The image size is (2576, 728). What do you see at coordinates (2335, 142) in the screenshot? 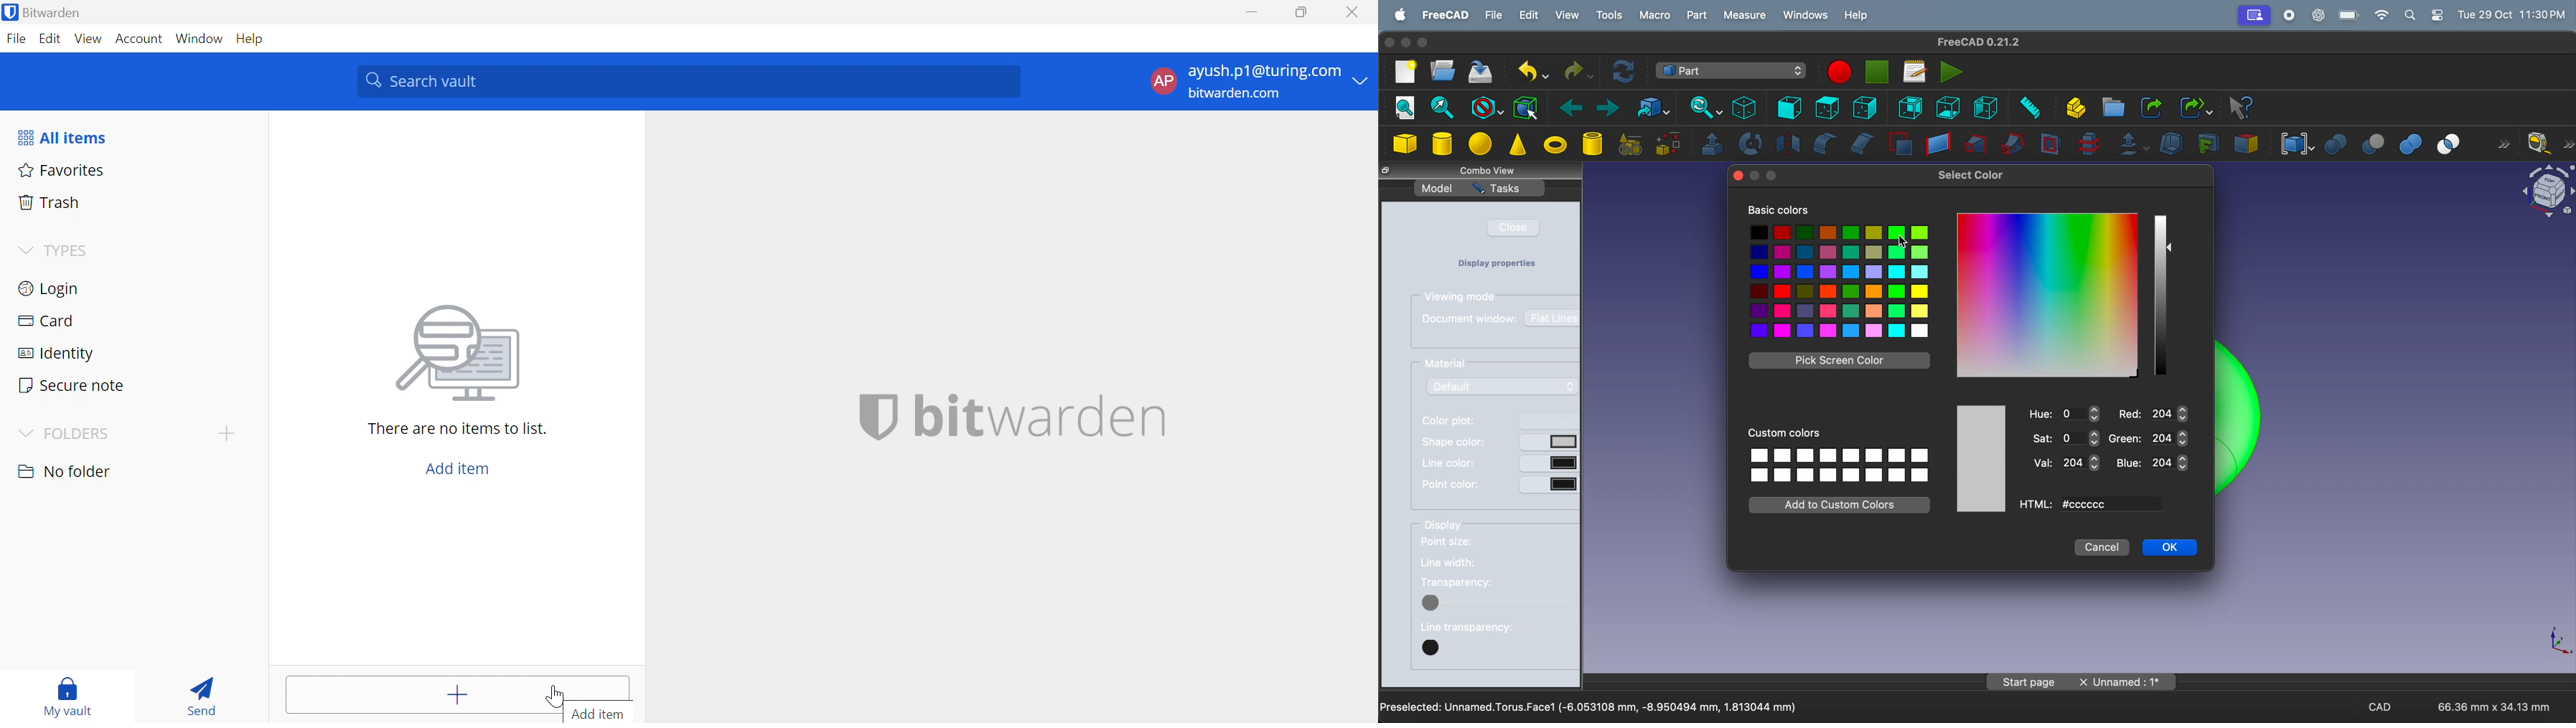
I see `boolean` at bounding box center [2335, 142].